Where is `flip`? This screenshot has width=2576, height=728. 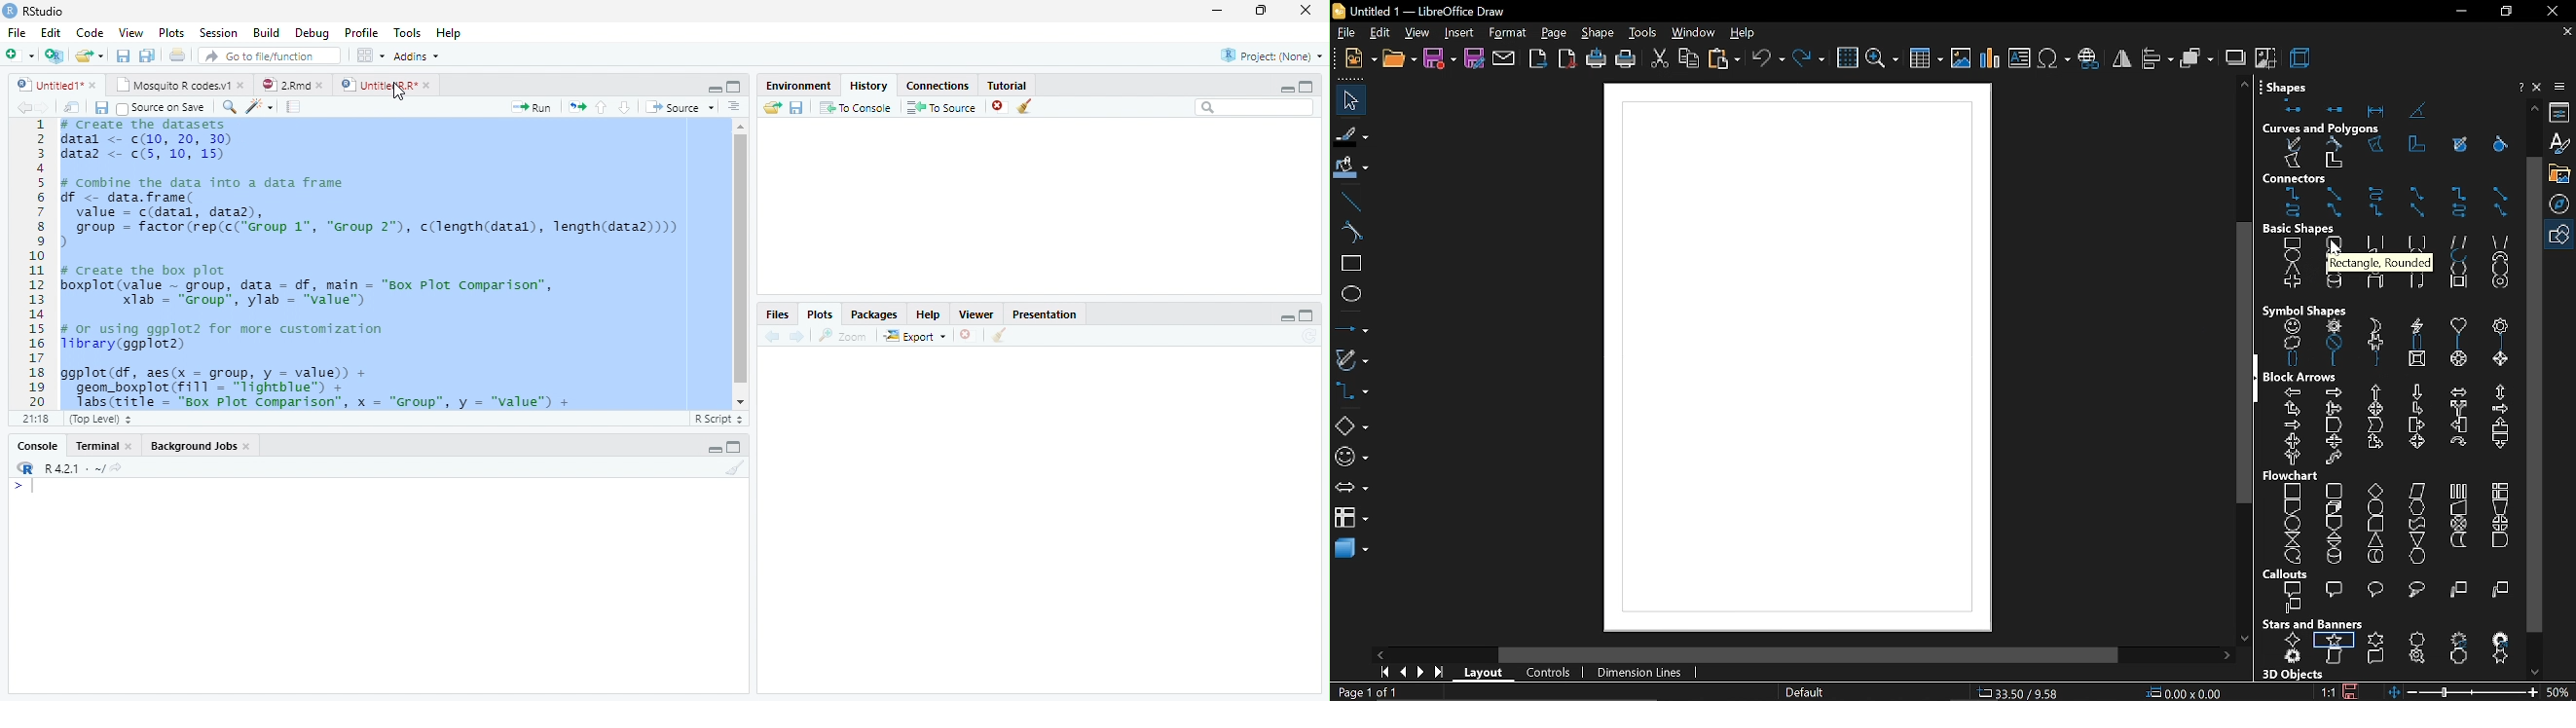
flip is located at coordinates (2122, 58).